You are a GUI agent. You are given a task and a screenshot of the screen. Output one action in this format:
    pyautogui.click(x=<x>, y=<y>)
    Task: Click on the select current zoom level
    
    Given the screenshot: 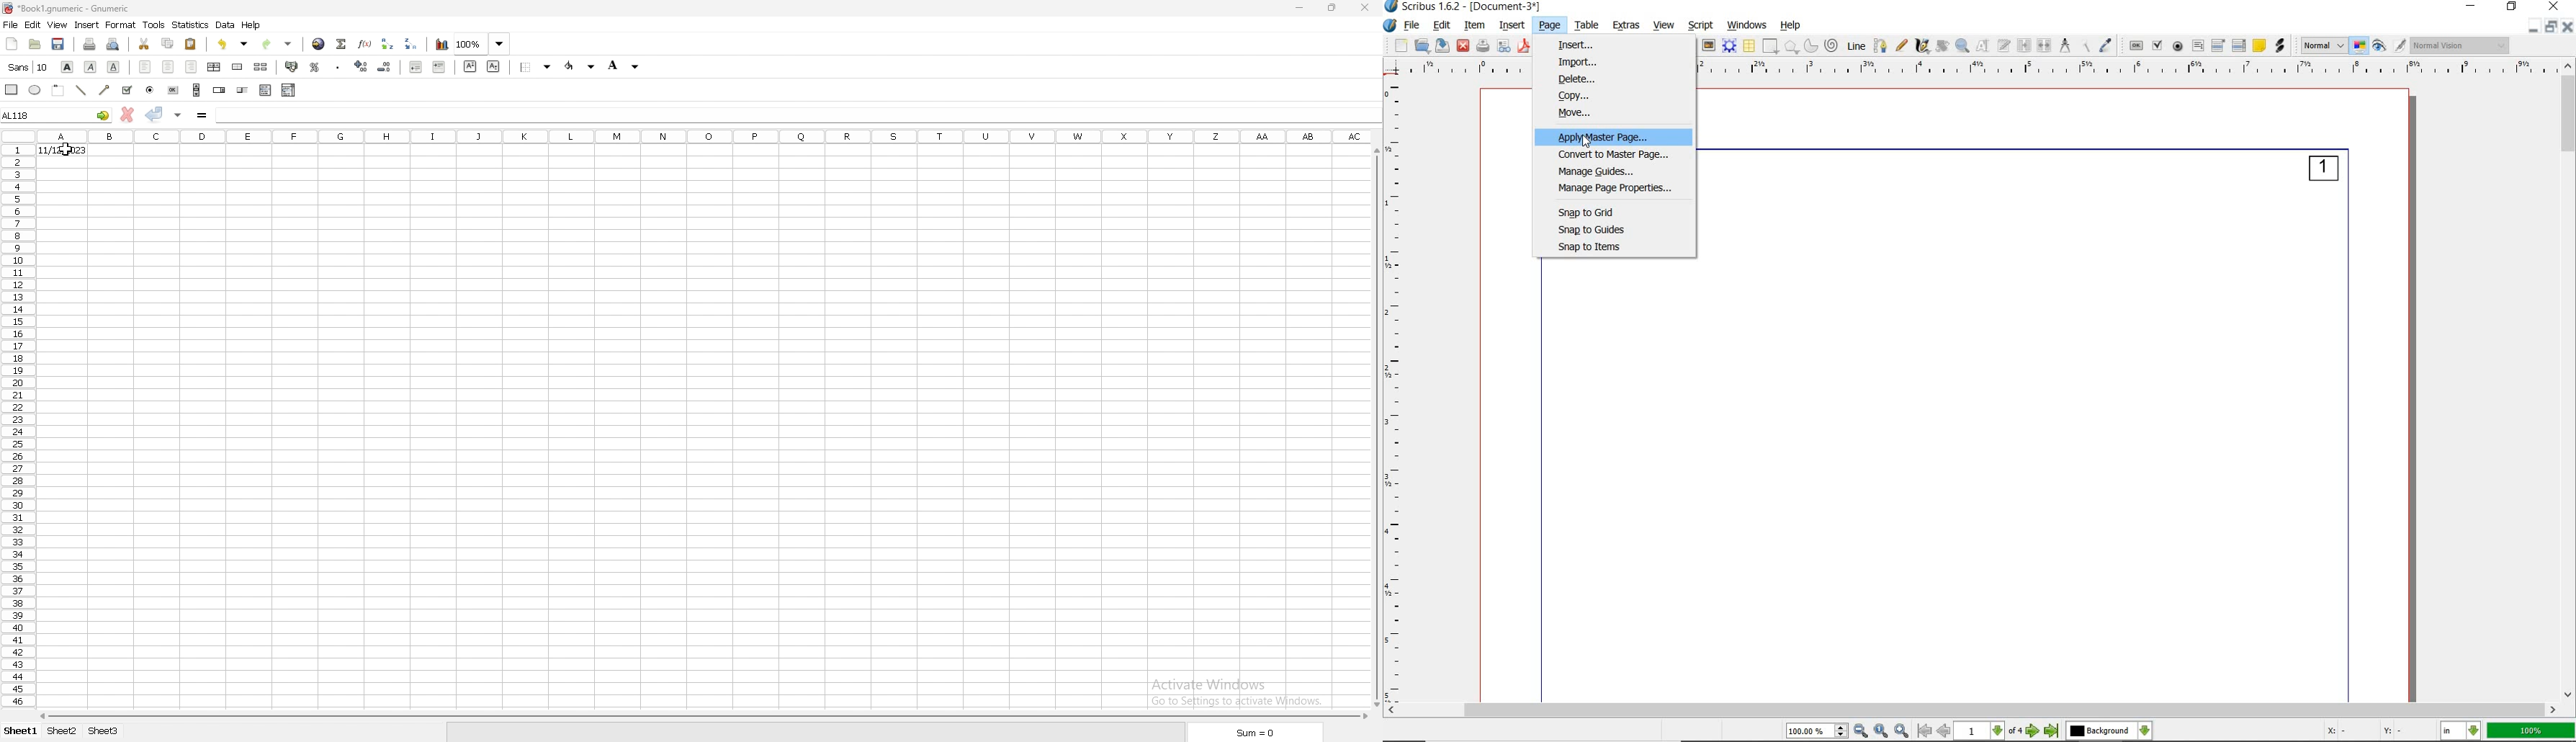 What is the action you would take?
    pyautogui.click(x=1818, y=731)
    